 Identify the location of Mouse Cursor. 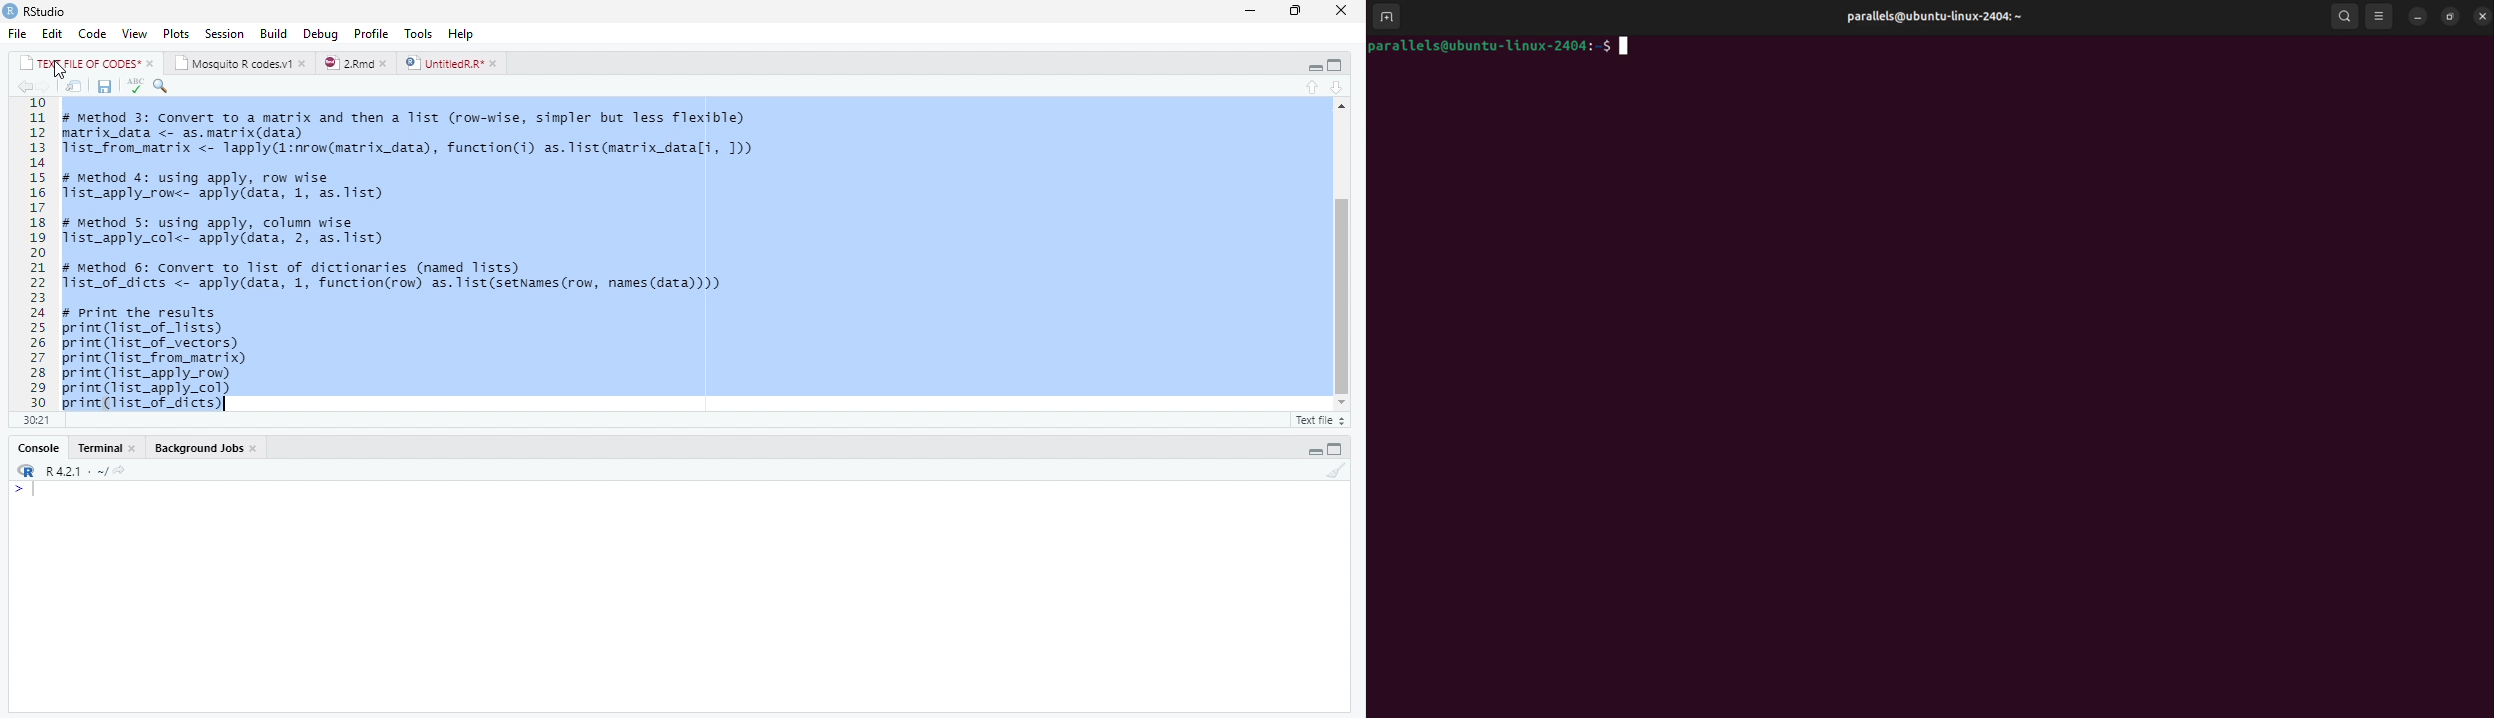
(59, 72).